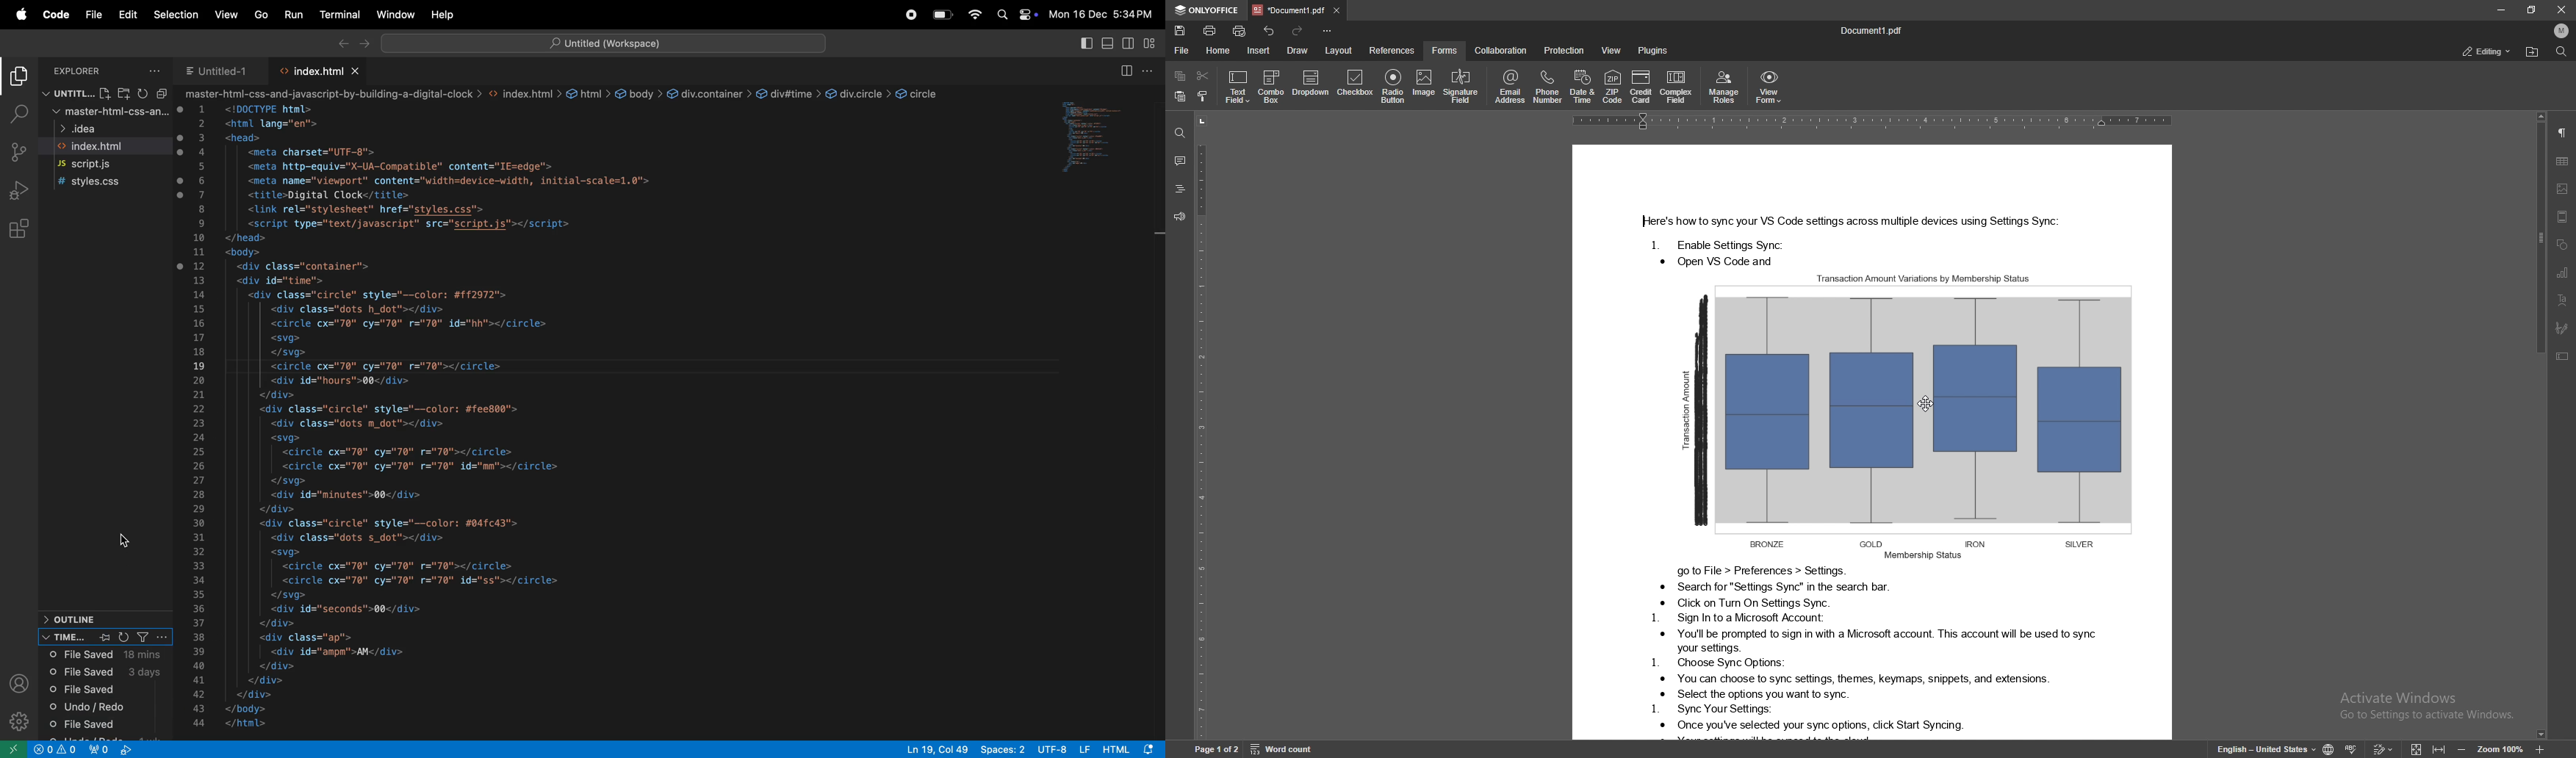  I want to click on timeline, so click(64, 638).